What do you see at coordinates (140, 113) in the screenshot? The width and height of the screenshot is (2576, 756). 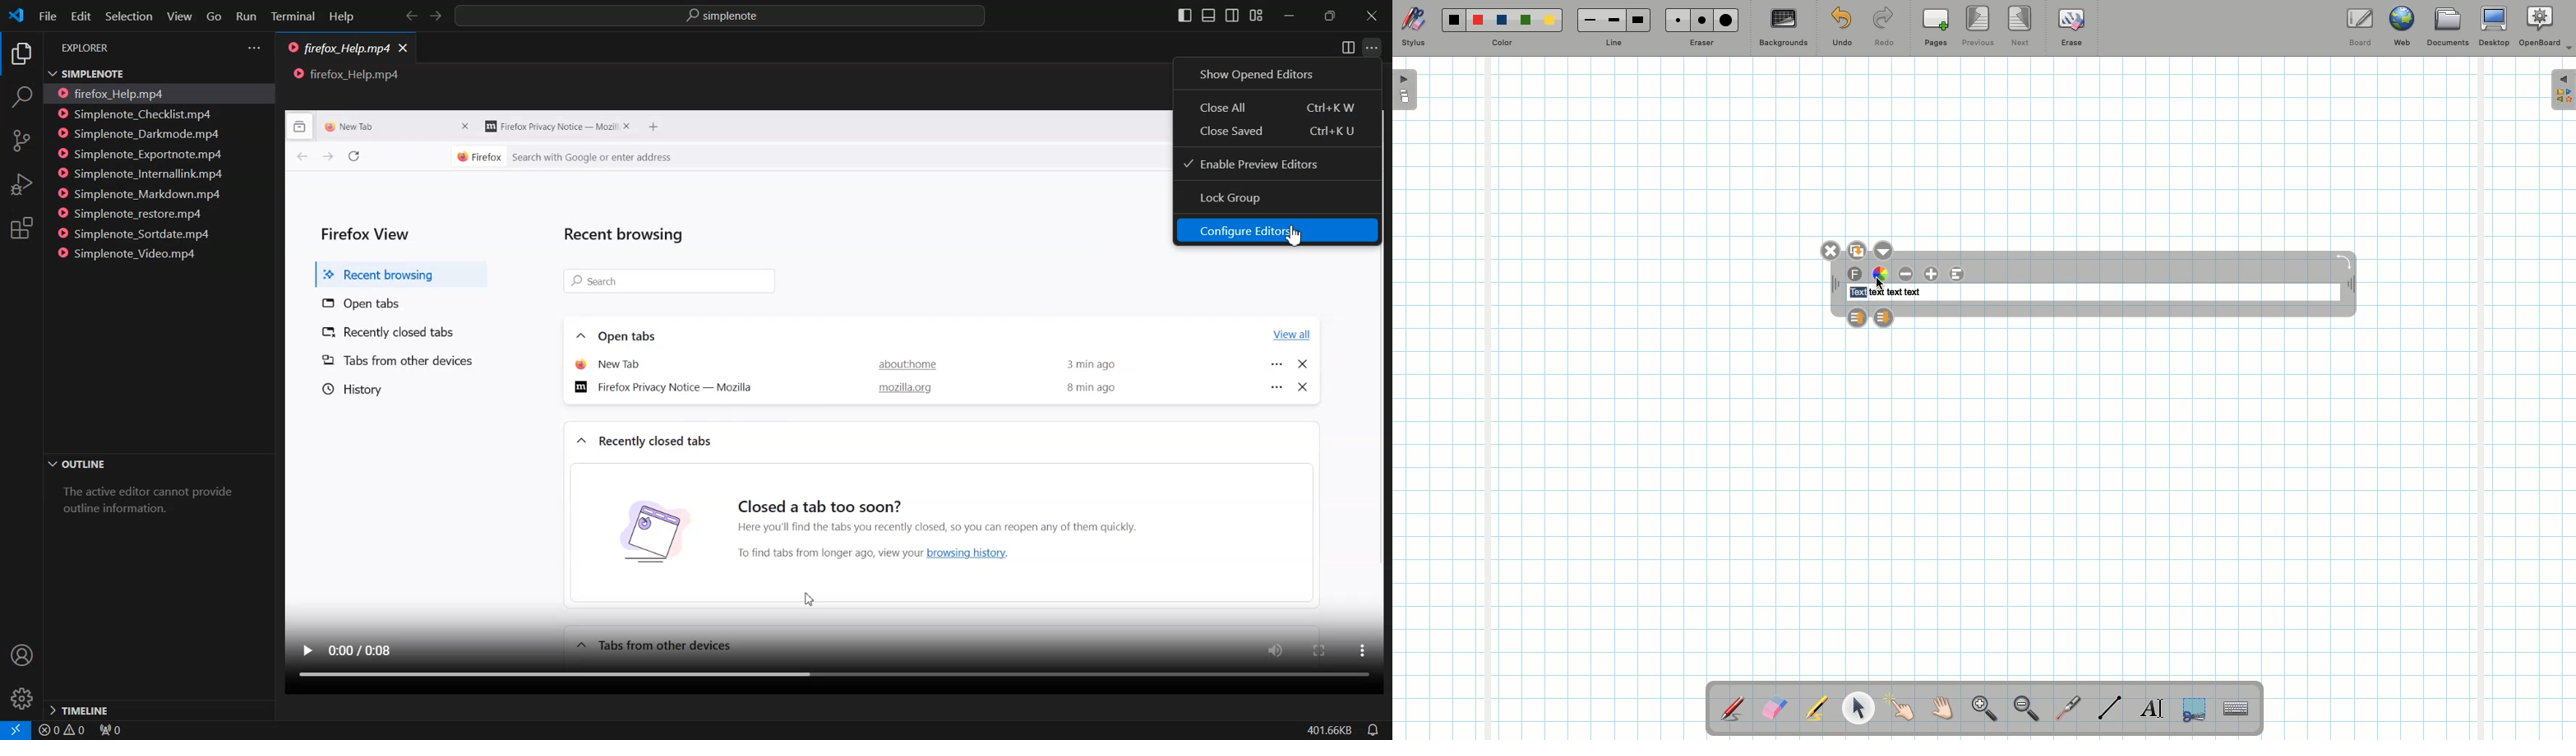 I see `Simplenote_Checklist.mp4` at bounding box center [140, 113].